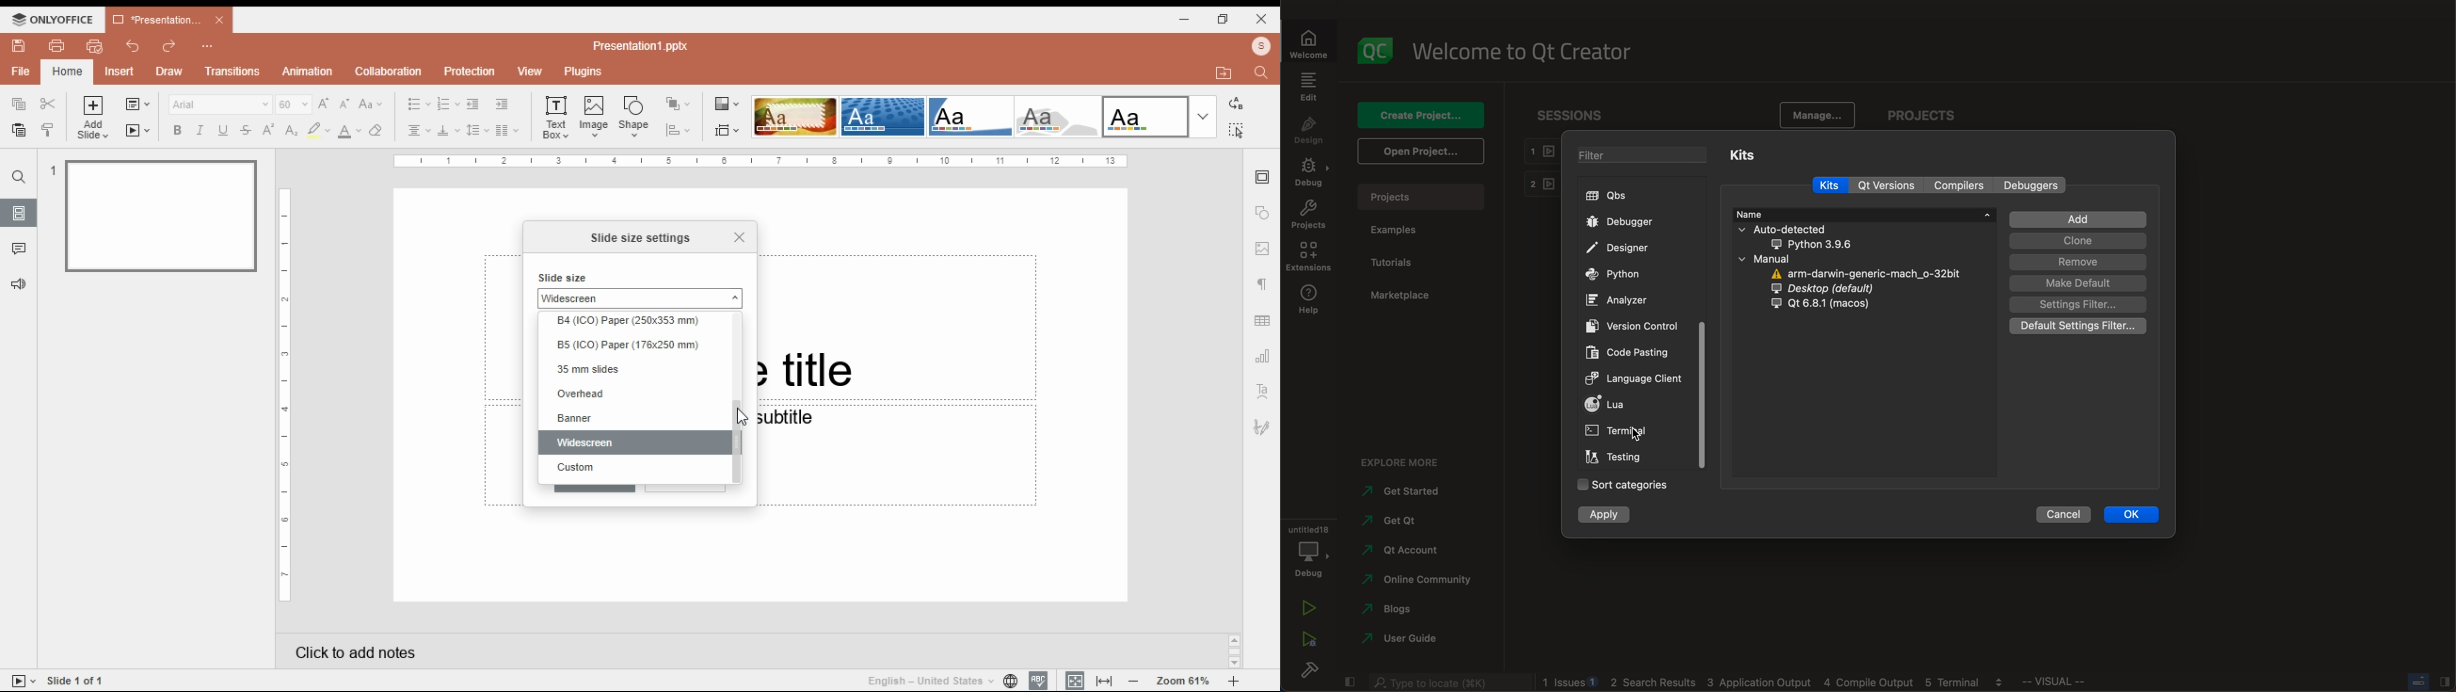 The height and width of the screenshot is (700, 2464). What do you see at coordinates (1402, 261) in the screenshot?
I see `tutorials` at bounding box center [1402, 261].